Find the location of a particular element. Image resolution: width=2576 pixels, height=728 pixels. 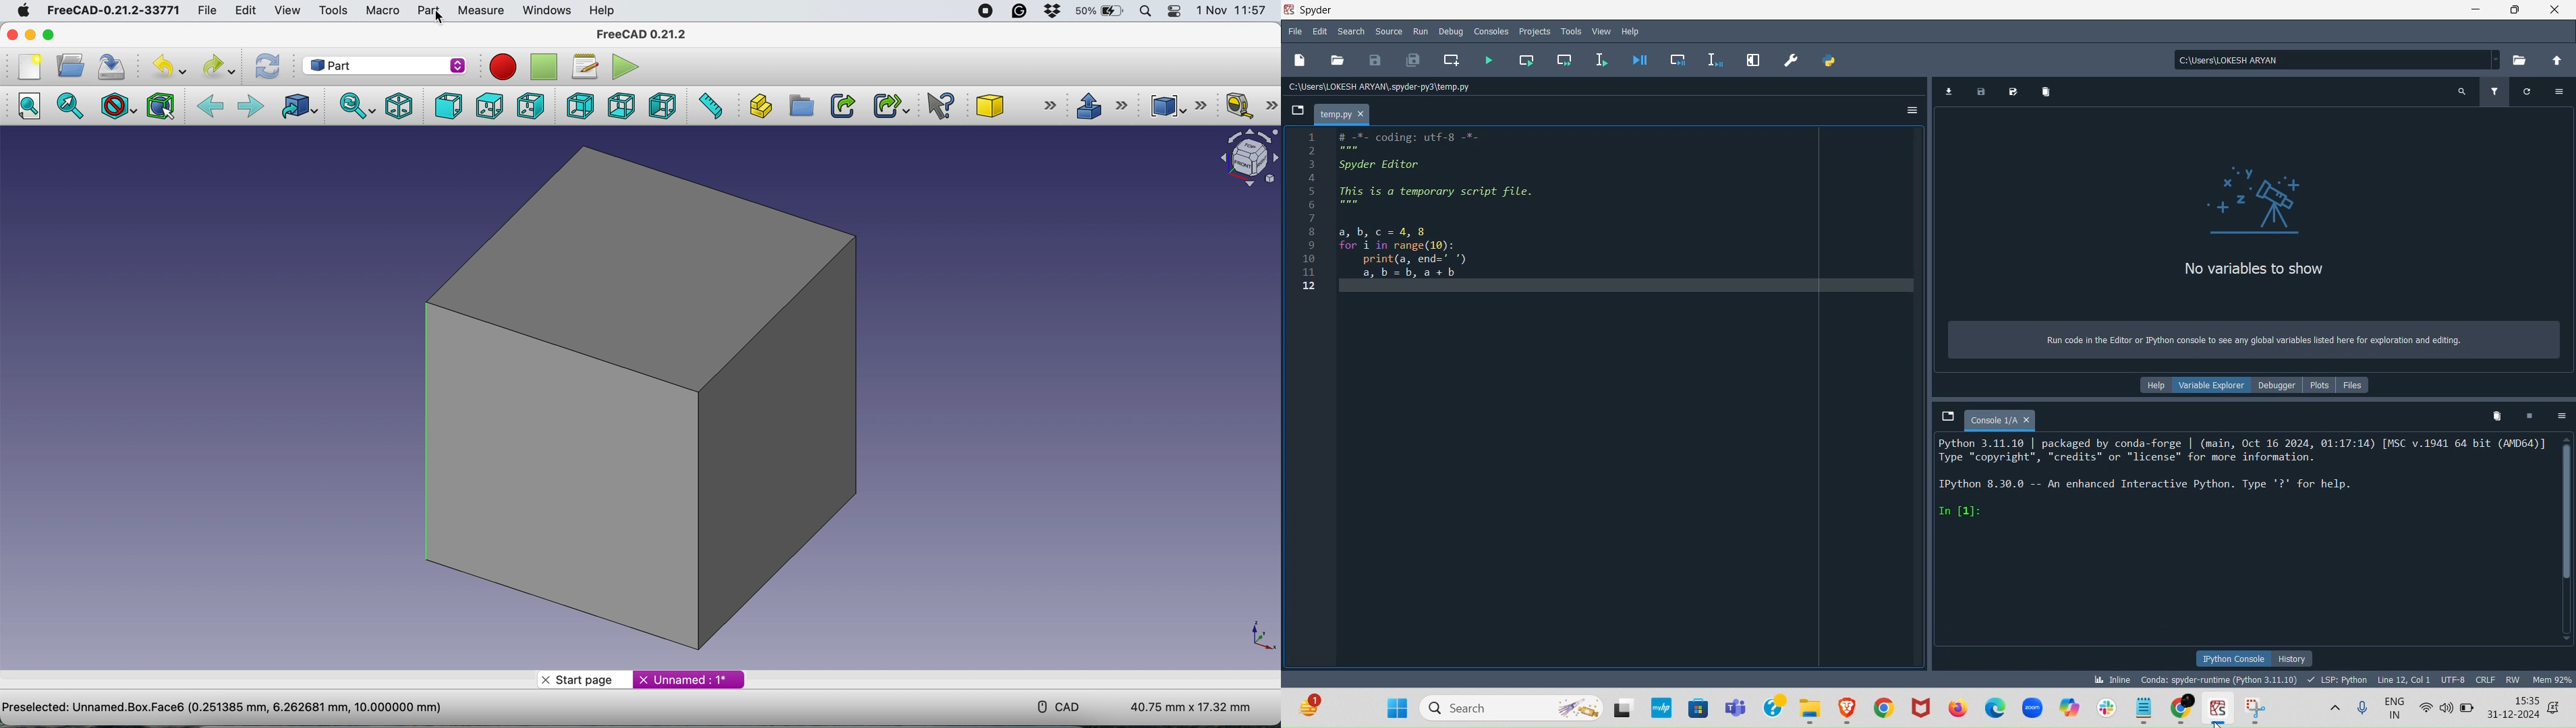

dropbox is located at coordinates (1055, 11).